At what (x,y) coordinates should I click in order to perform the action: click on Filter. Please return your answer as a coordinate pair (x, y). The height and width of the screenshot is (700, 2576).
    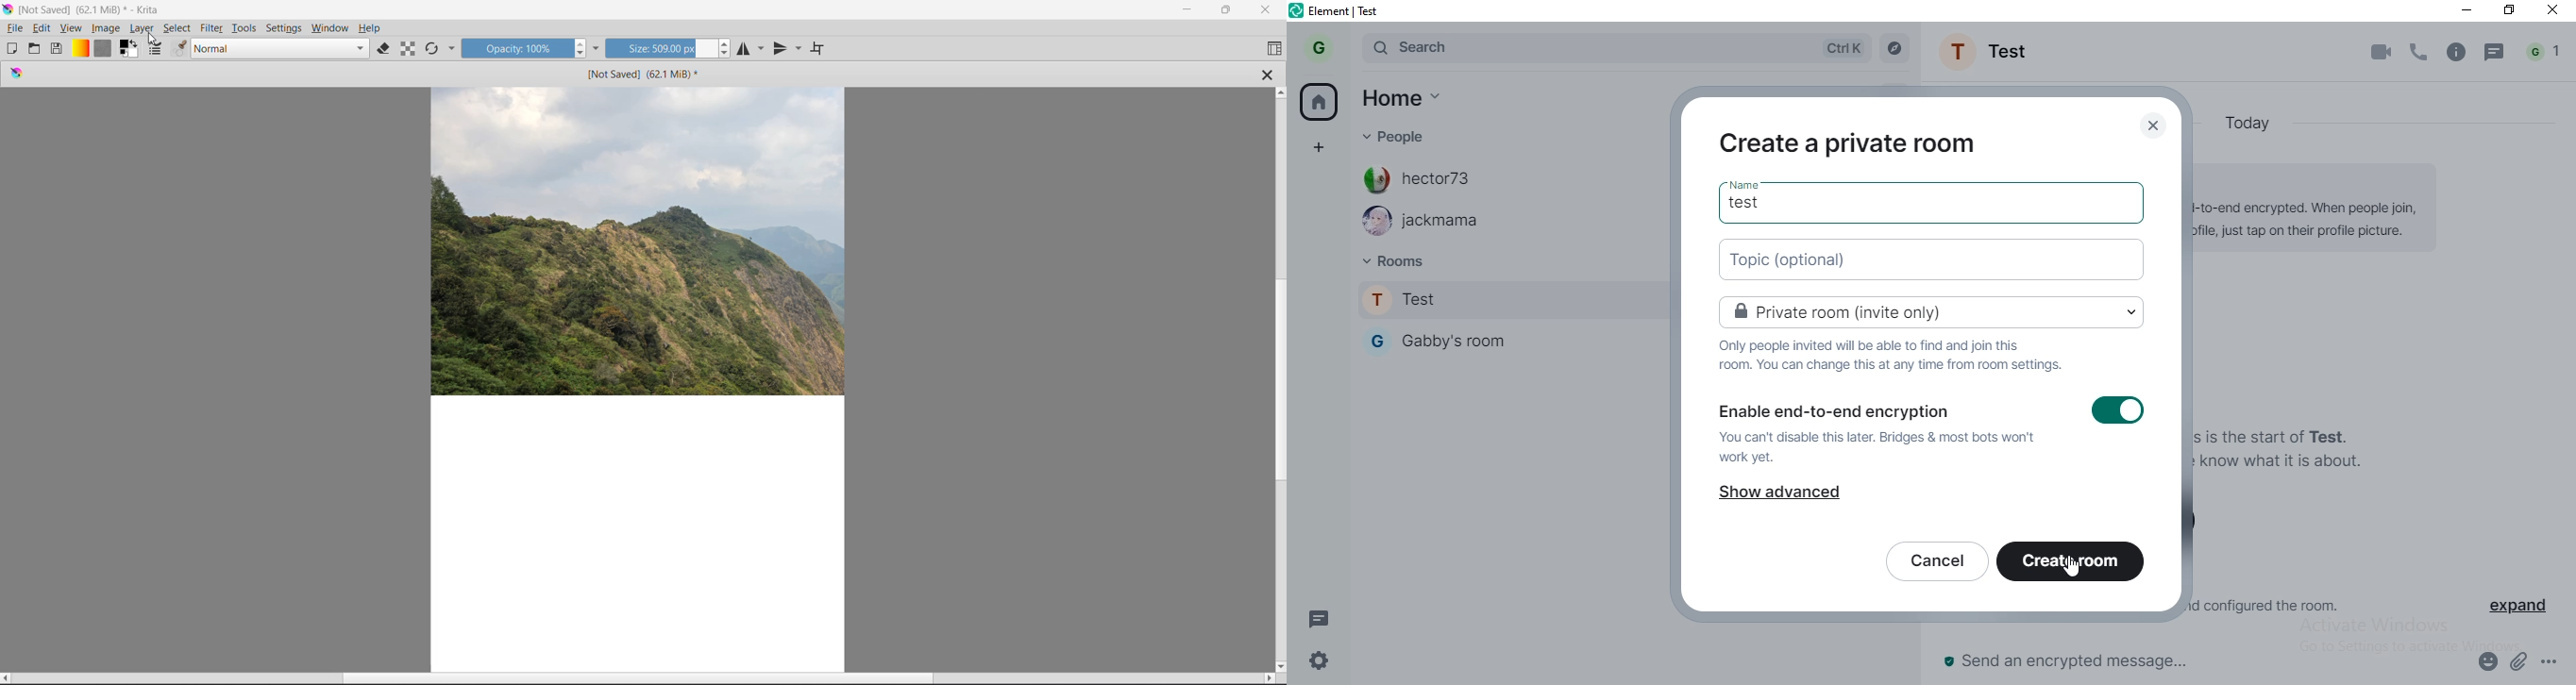
    Looking at the image, I should click on (213, 28).